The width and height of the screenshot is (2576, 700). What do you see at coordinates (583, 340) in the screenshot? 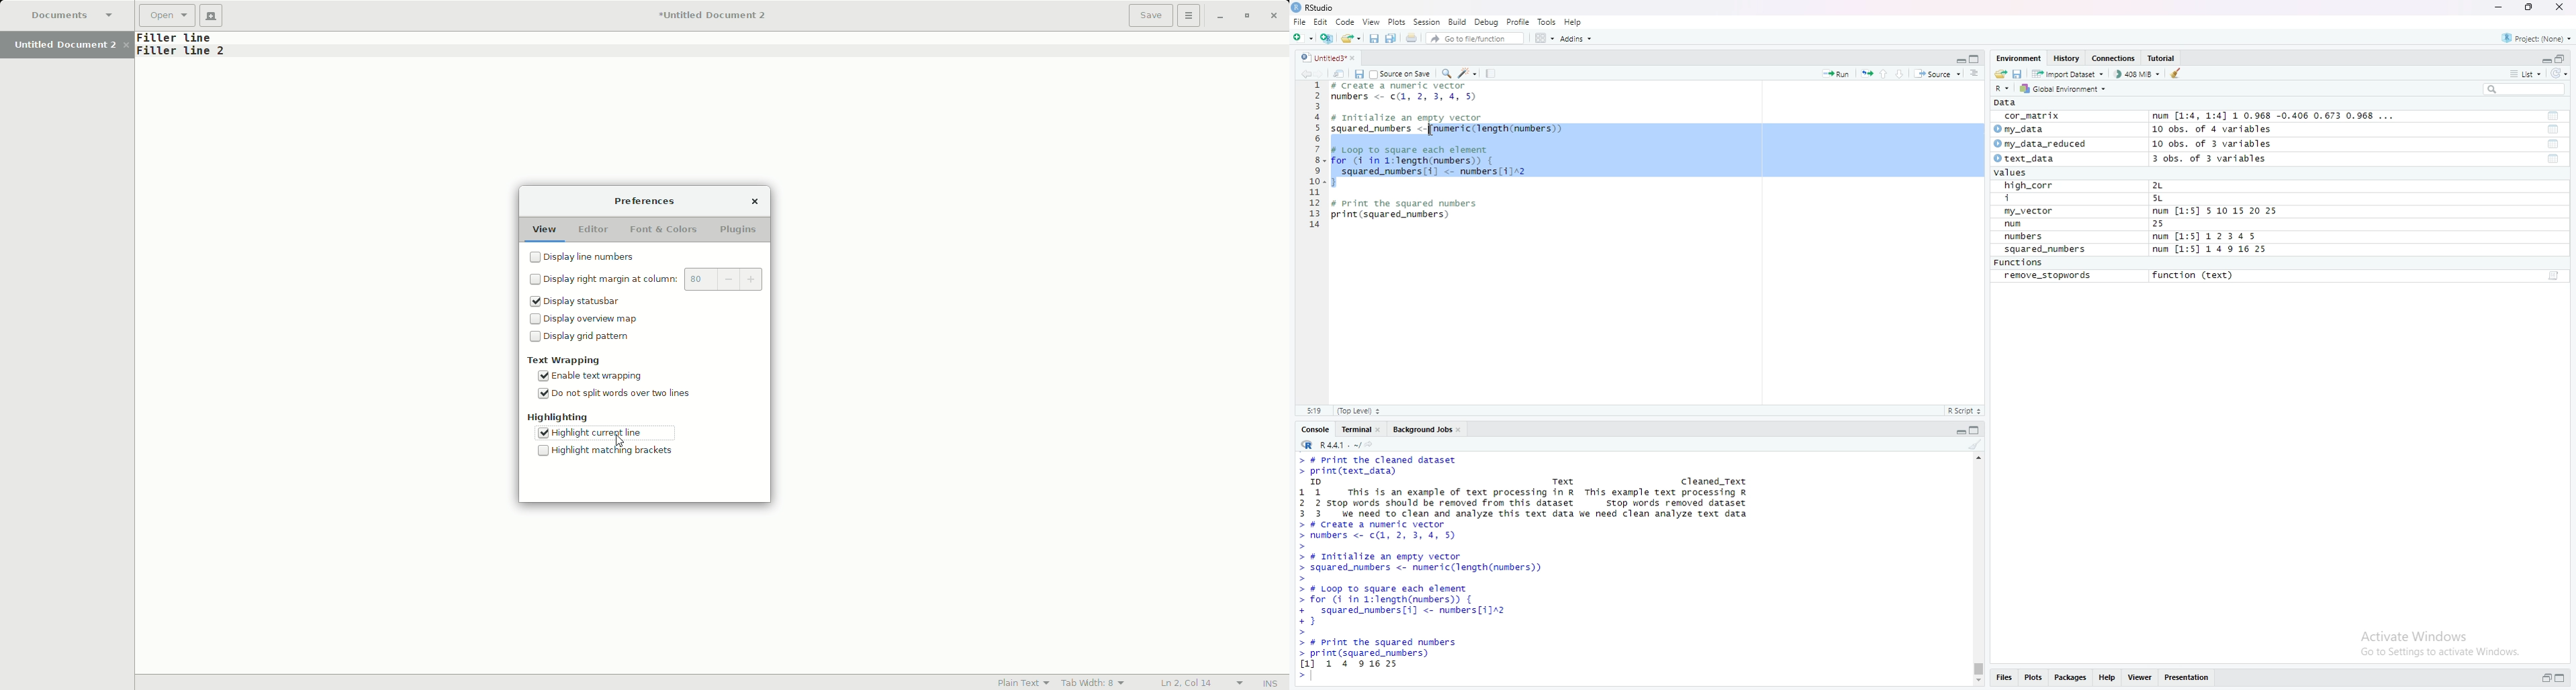
I see `Display grid pattern` at bounding box center [583, 340].